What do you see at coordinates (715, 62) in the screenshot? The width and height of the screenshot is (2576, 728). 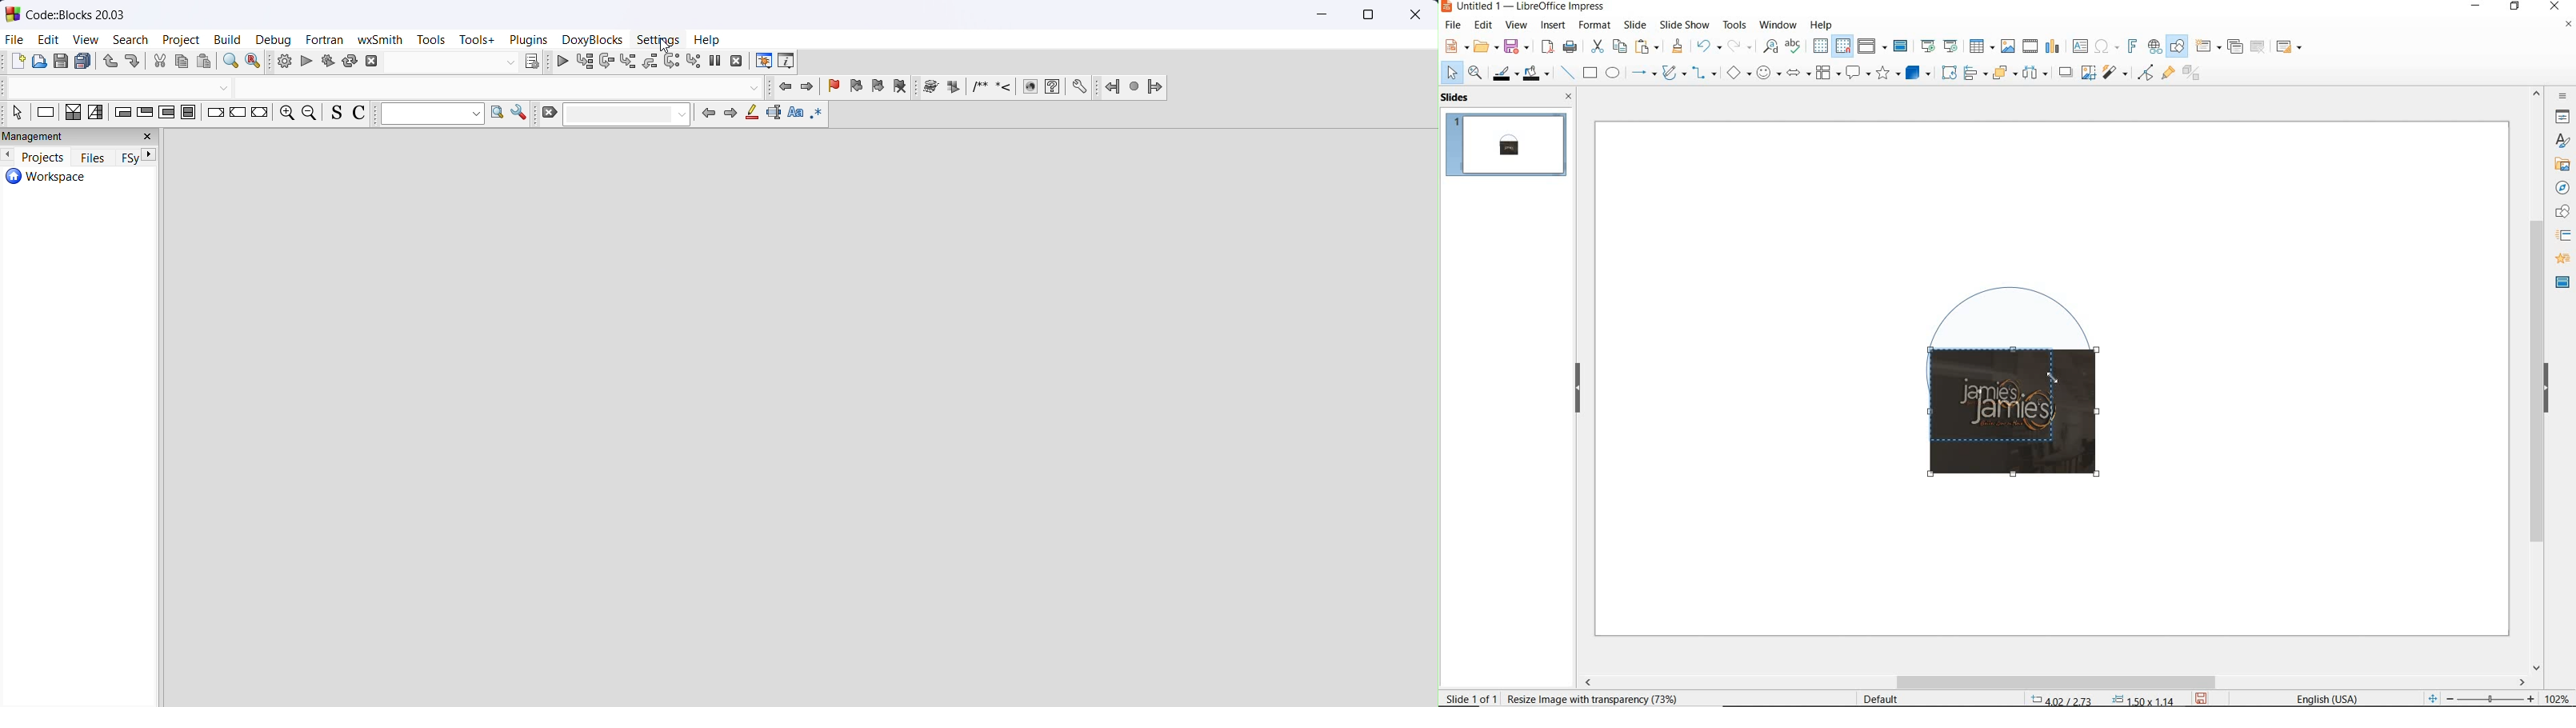 I see `break debugger` at bounding box center [715, 62].